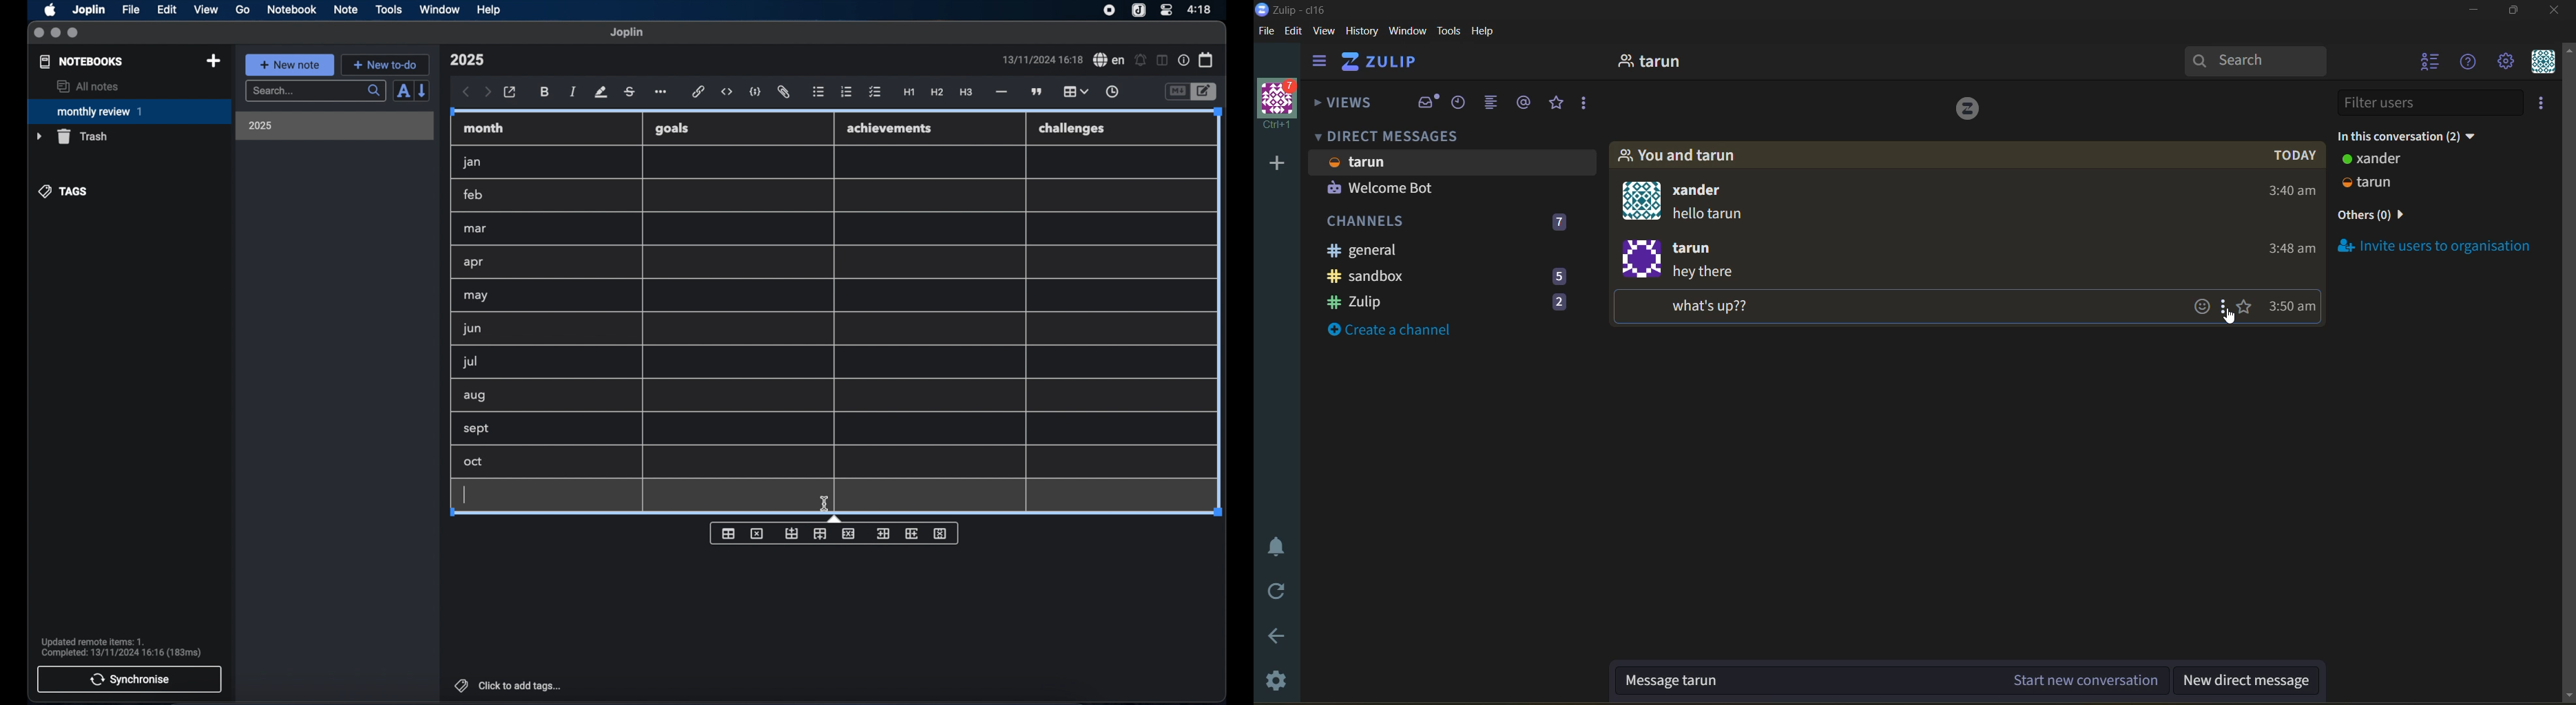  Describe the element at coordinates (509, 685) in the screenshot. I see `click to add tags` at that location.